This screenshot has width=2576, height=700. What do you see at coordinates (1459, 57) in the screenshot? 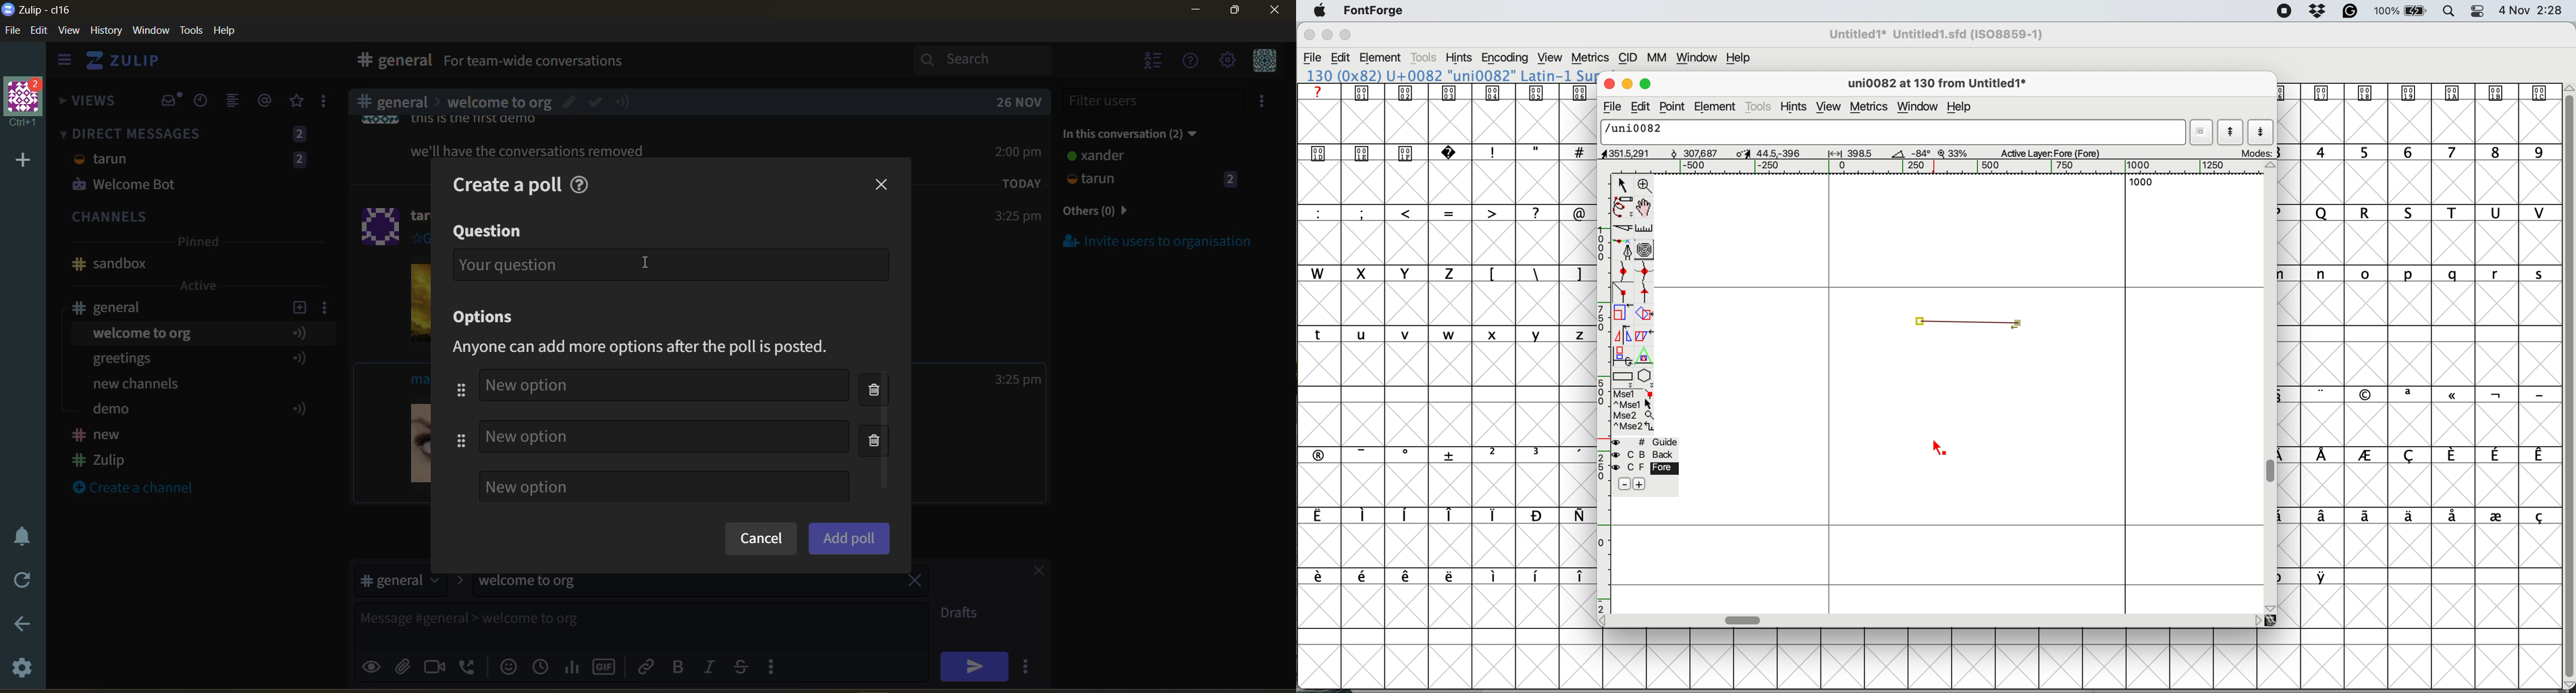
I see `hints` at bounding box center [1459, 57].